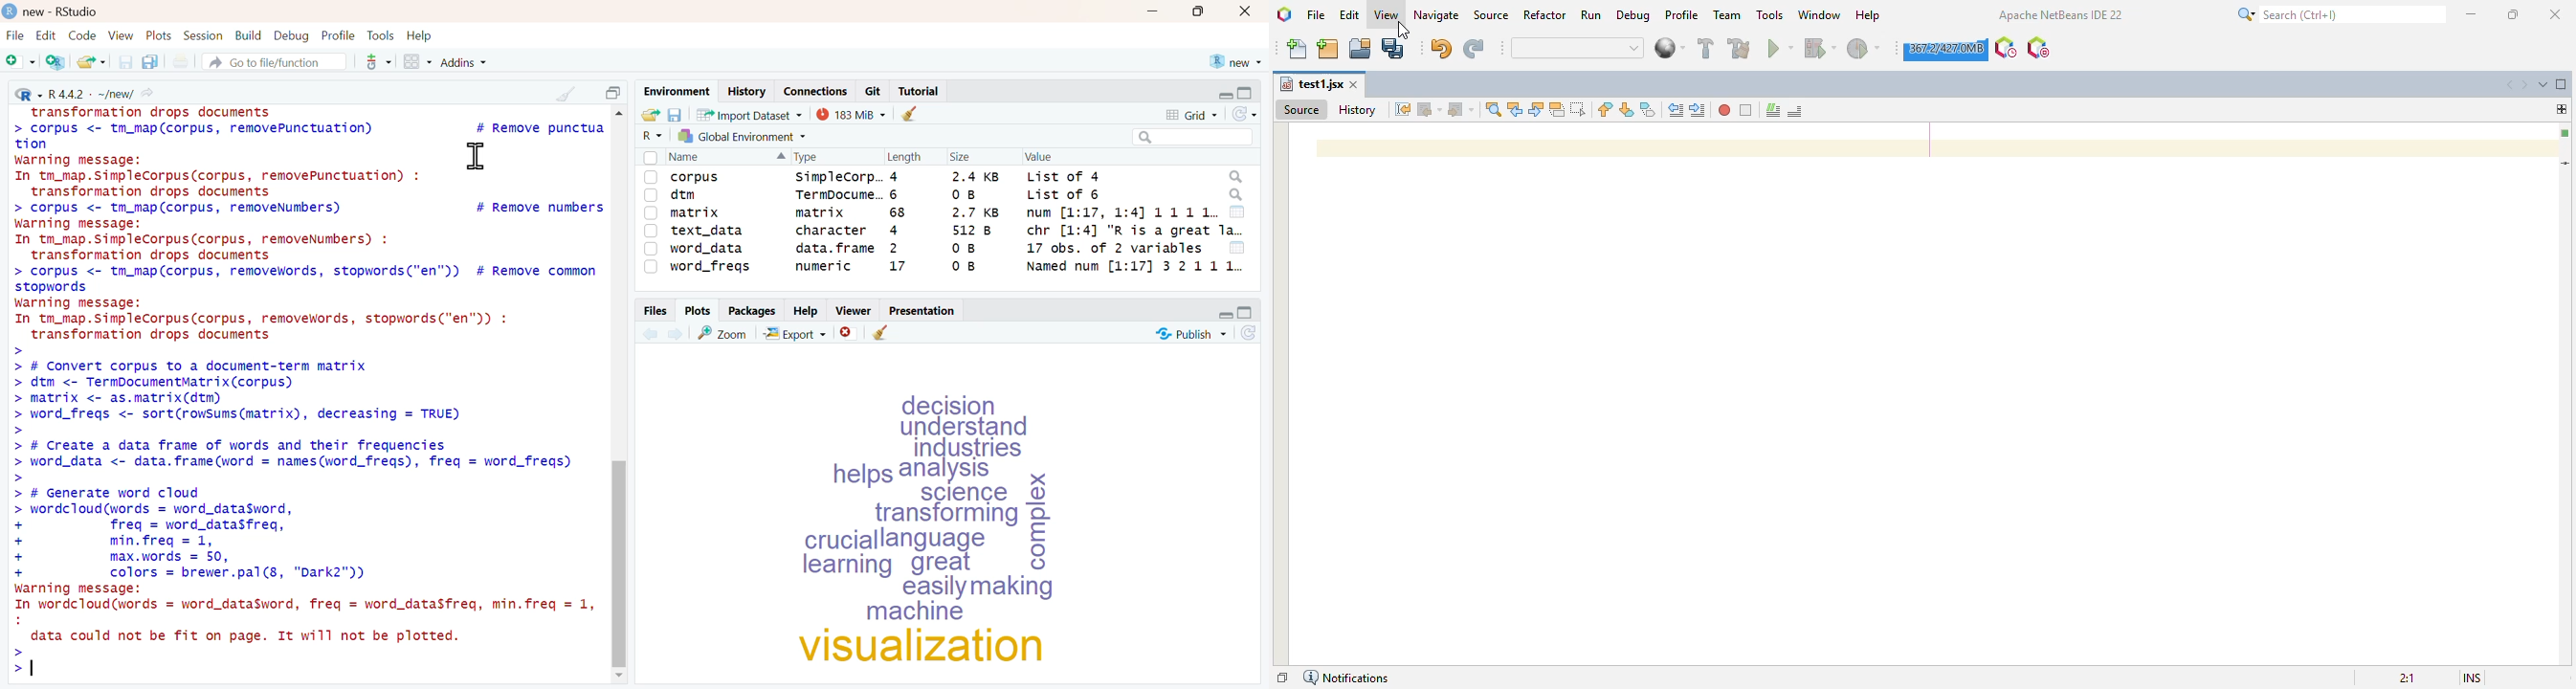 This screenshot has width=2576, height=700. What do you see at coordinates (1201, 11) in the screenshot?
I see `maximize` at bounding box center [1201, 11].